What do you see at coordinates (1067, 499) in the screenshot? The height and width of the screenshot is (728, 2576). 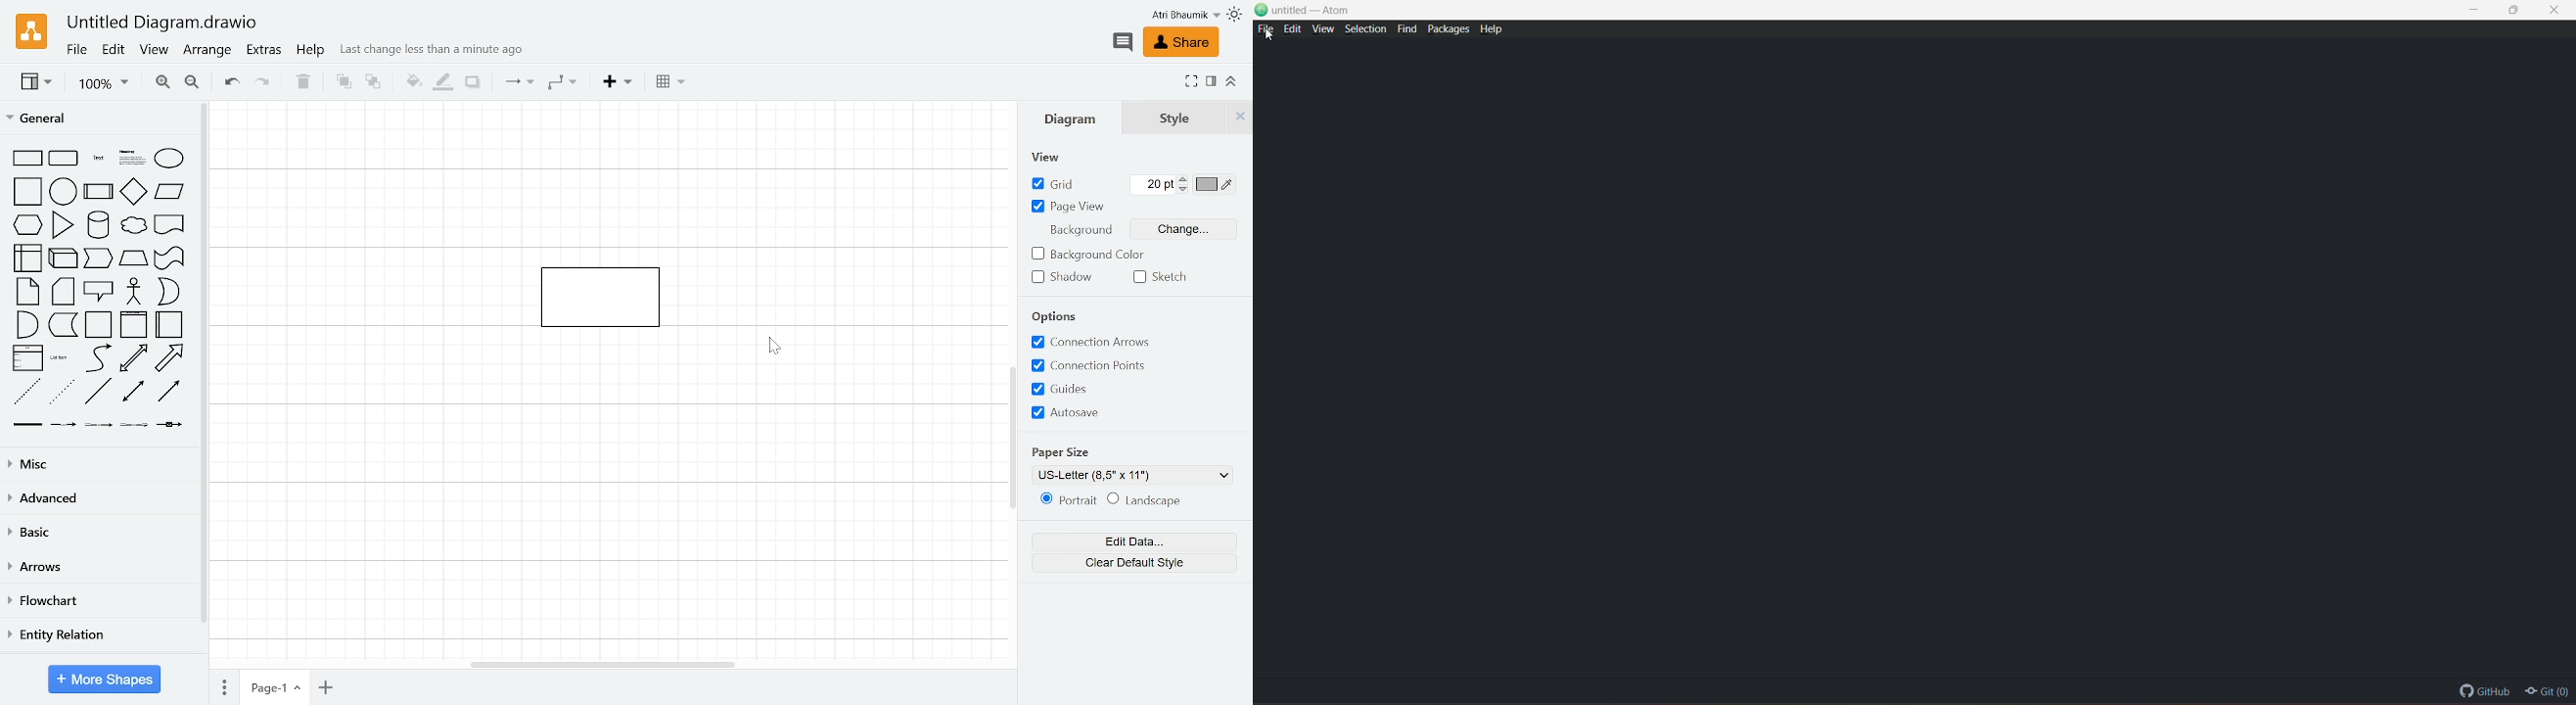 I see `Potrait` at bounding box center [1067, 499].